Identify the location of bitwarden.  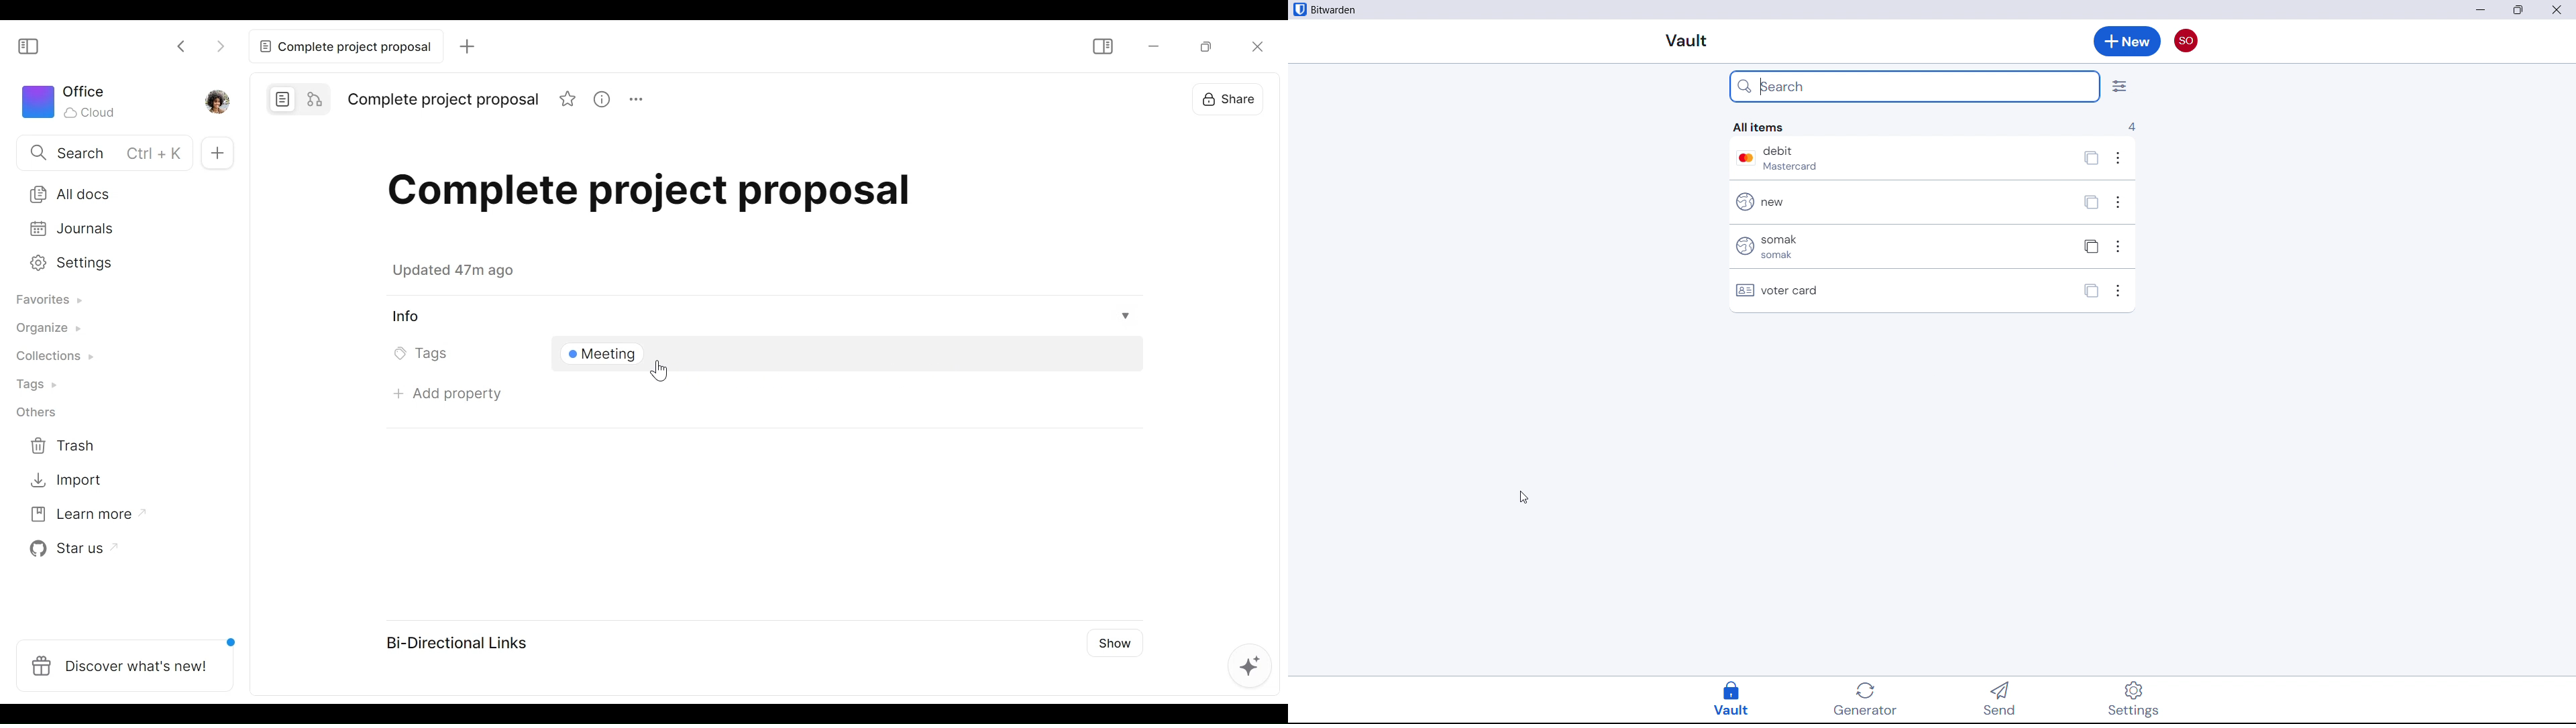
(1339, 11).